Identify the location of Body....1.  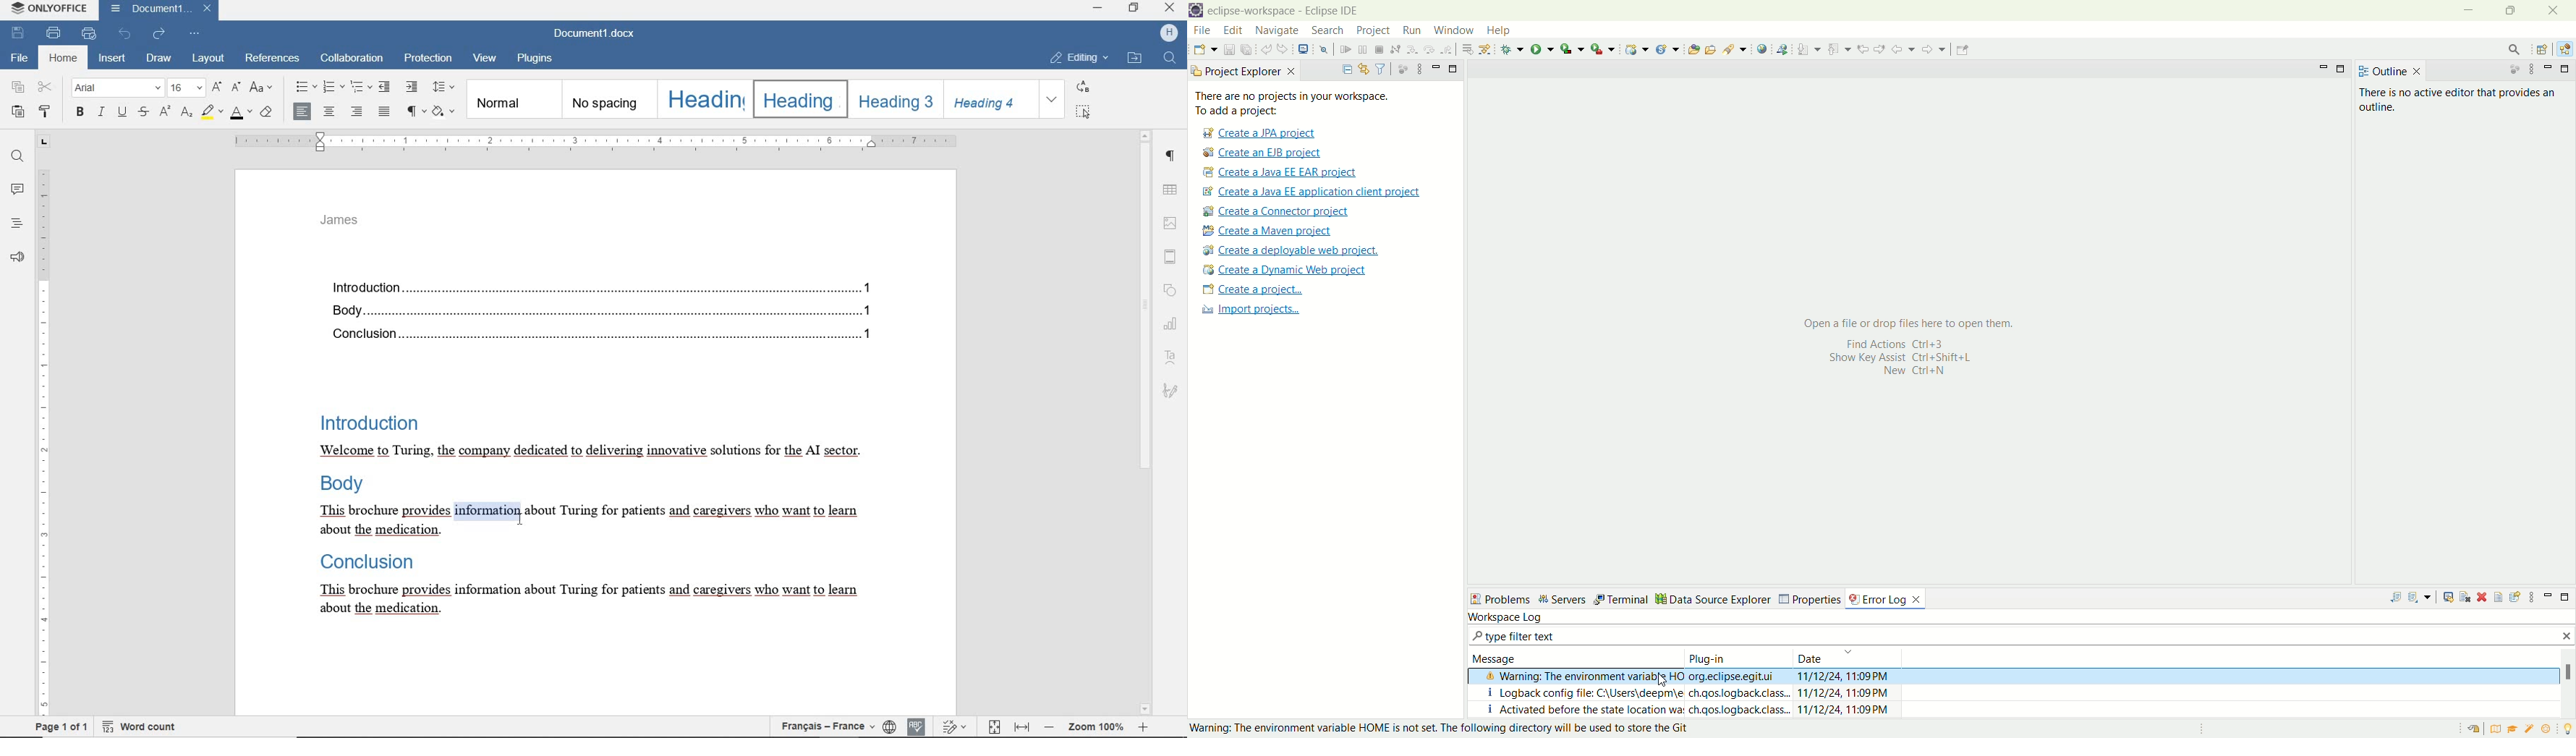
(595, 310).